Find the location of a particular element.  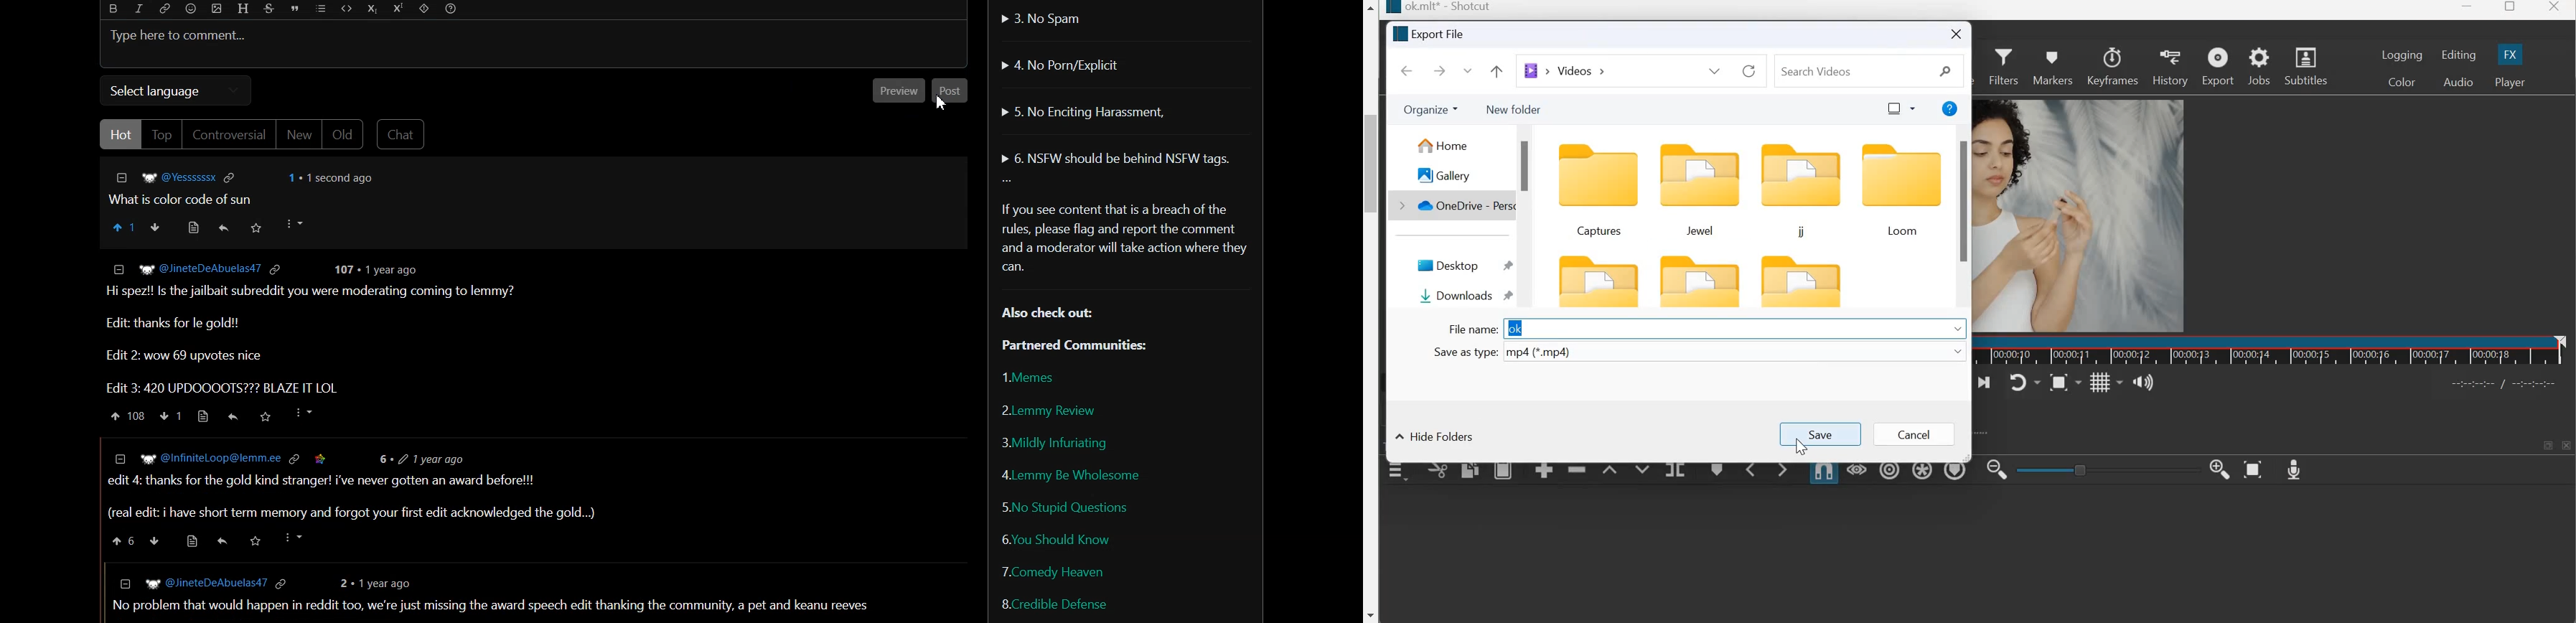

New is located at coordinates (300, 135).